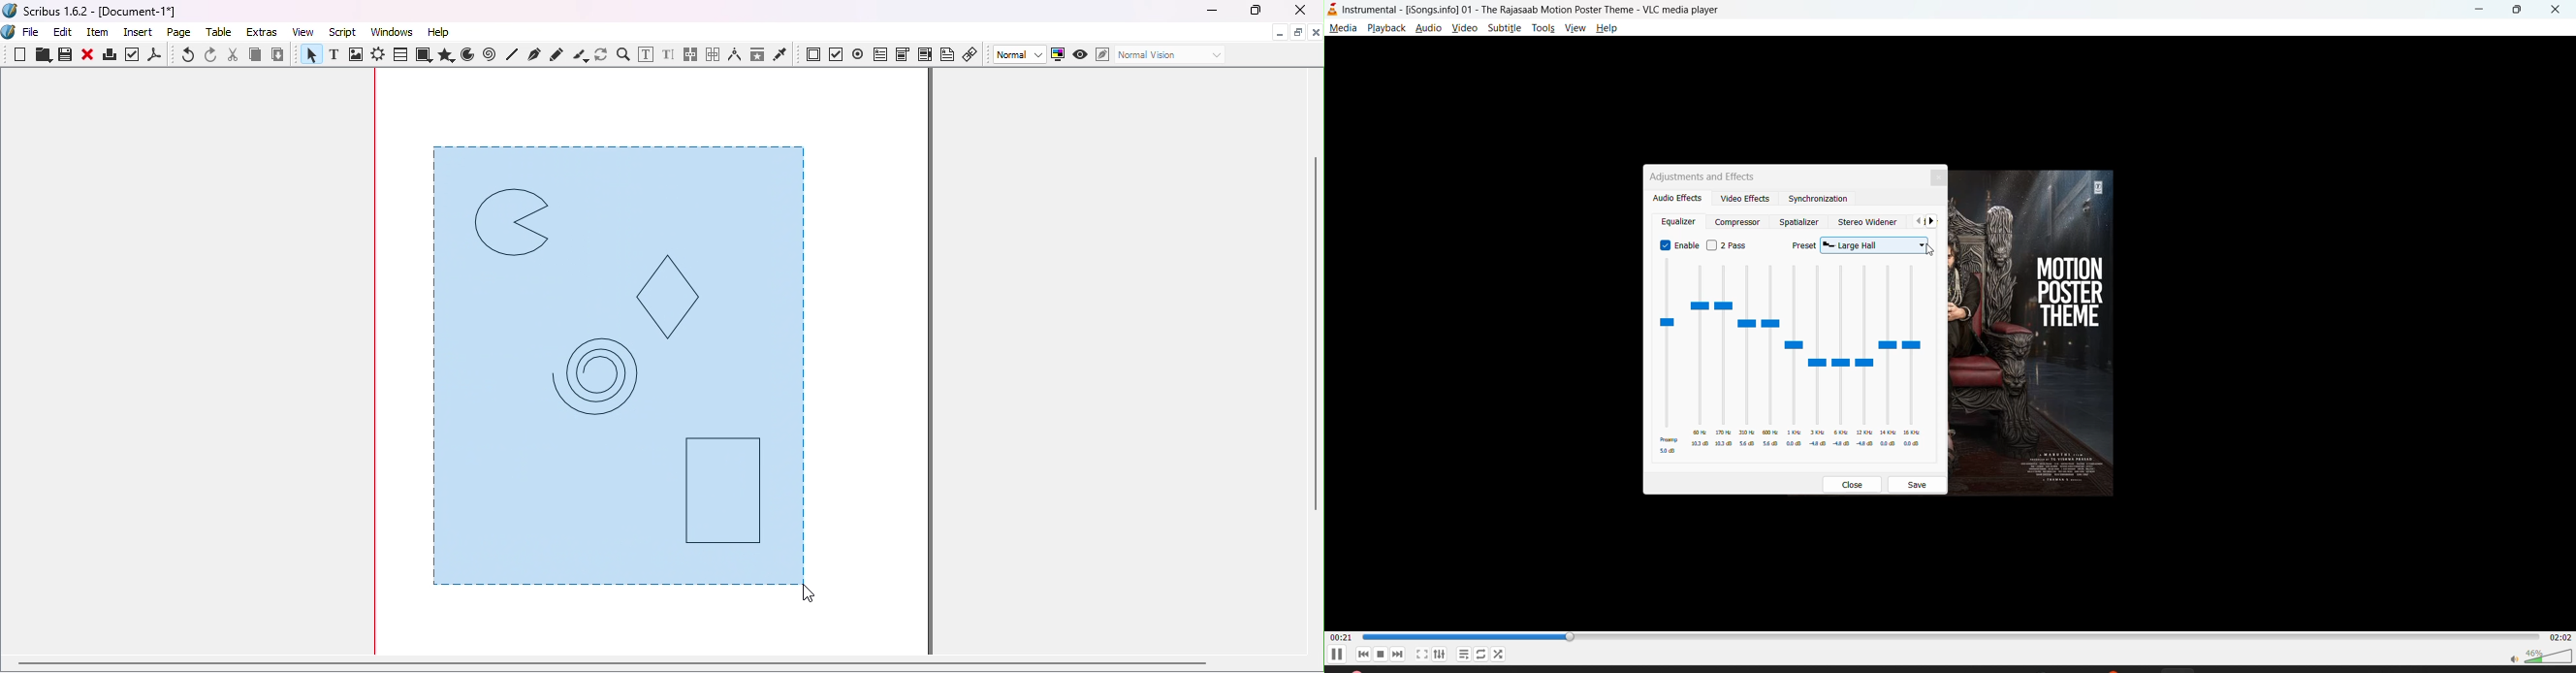 The height and width of the screenshot is (700, 2576). I want to click on next, so click(1935, 222).